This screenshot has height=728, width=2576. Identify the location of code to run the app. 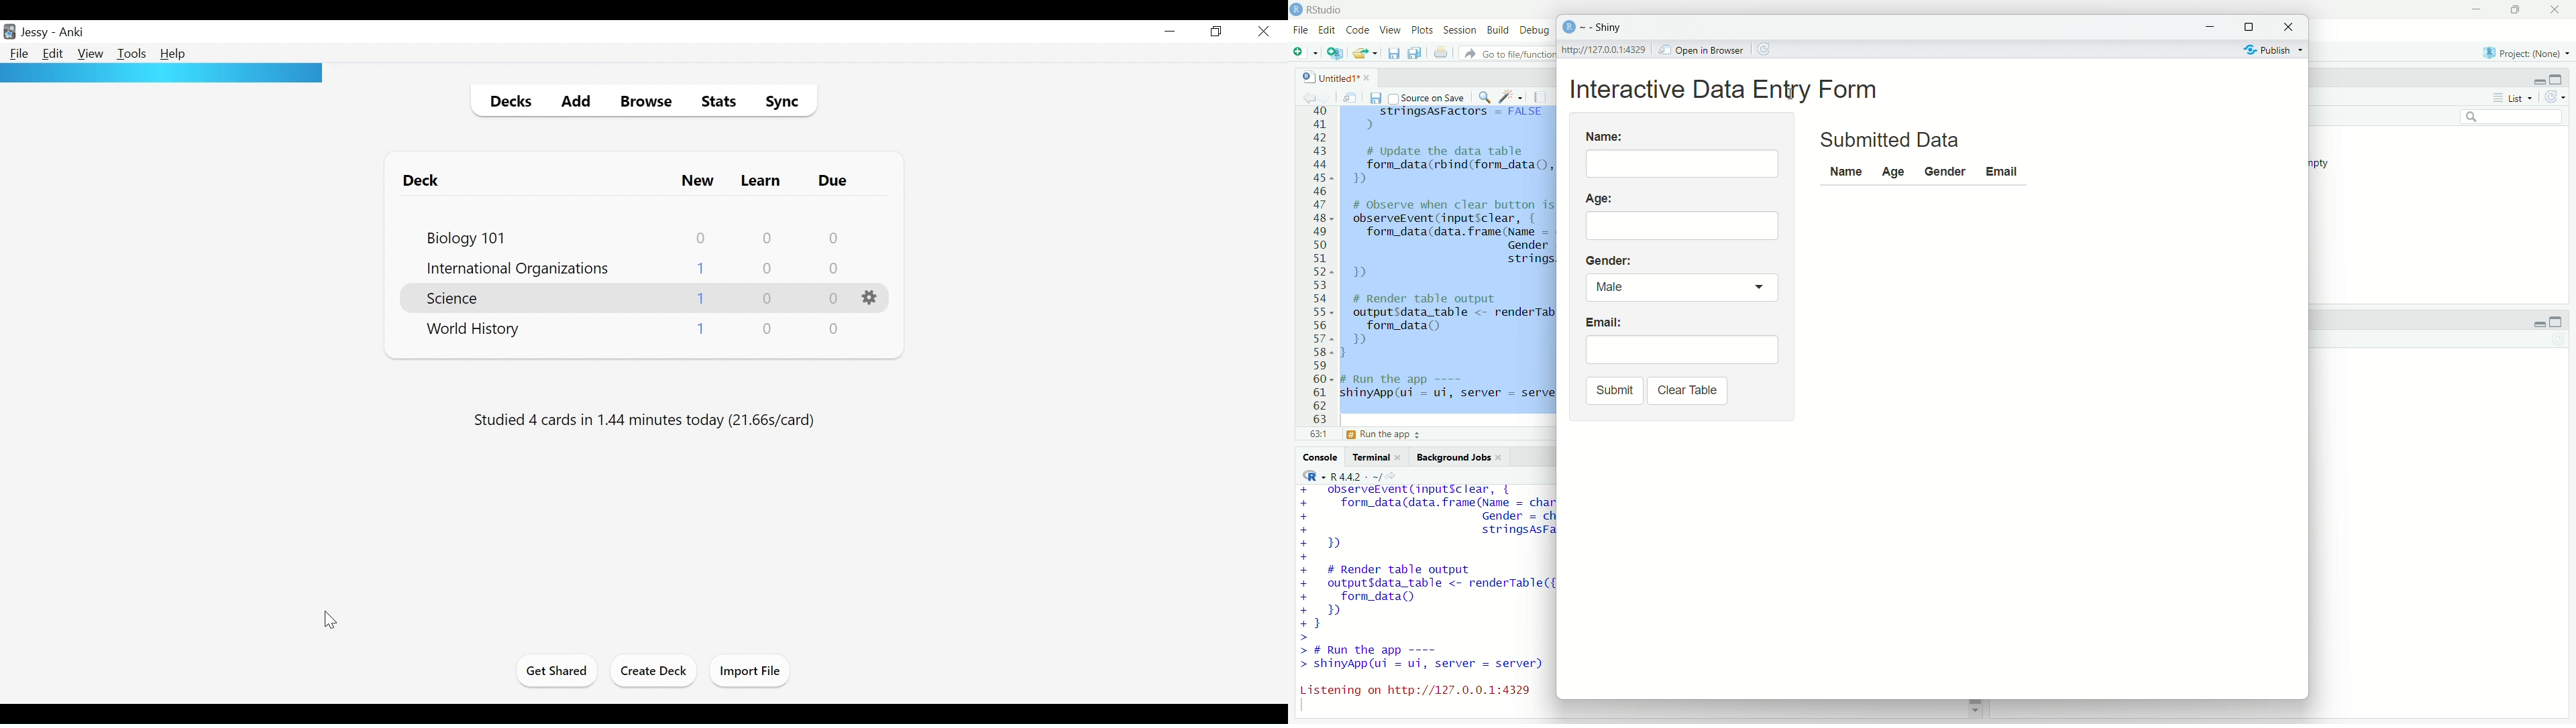
(1422, 658).